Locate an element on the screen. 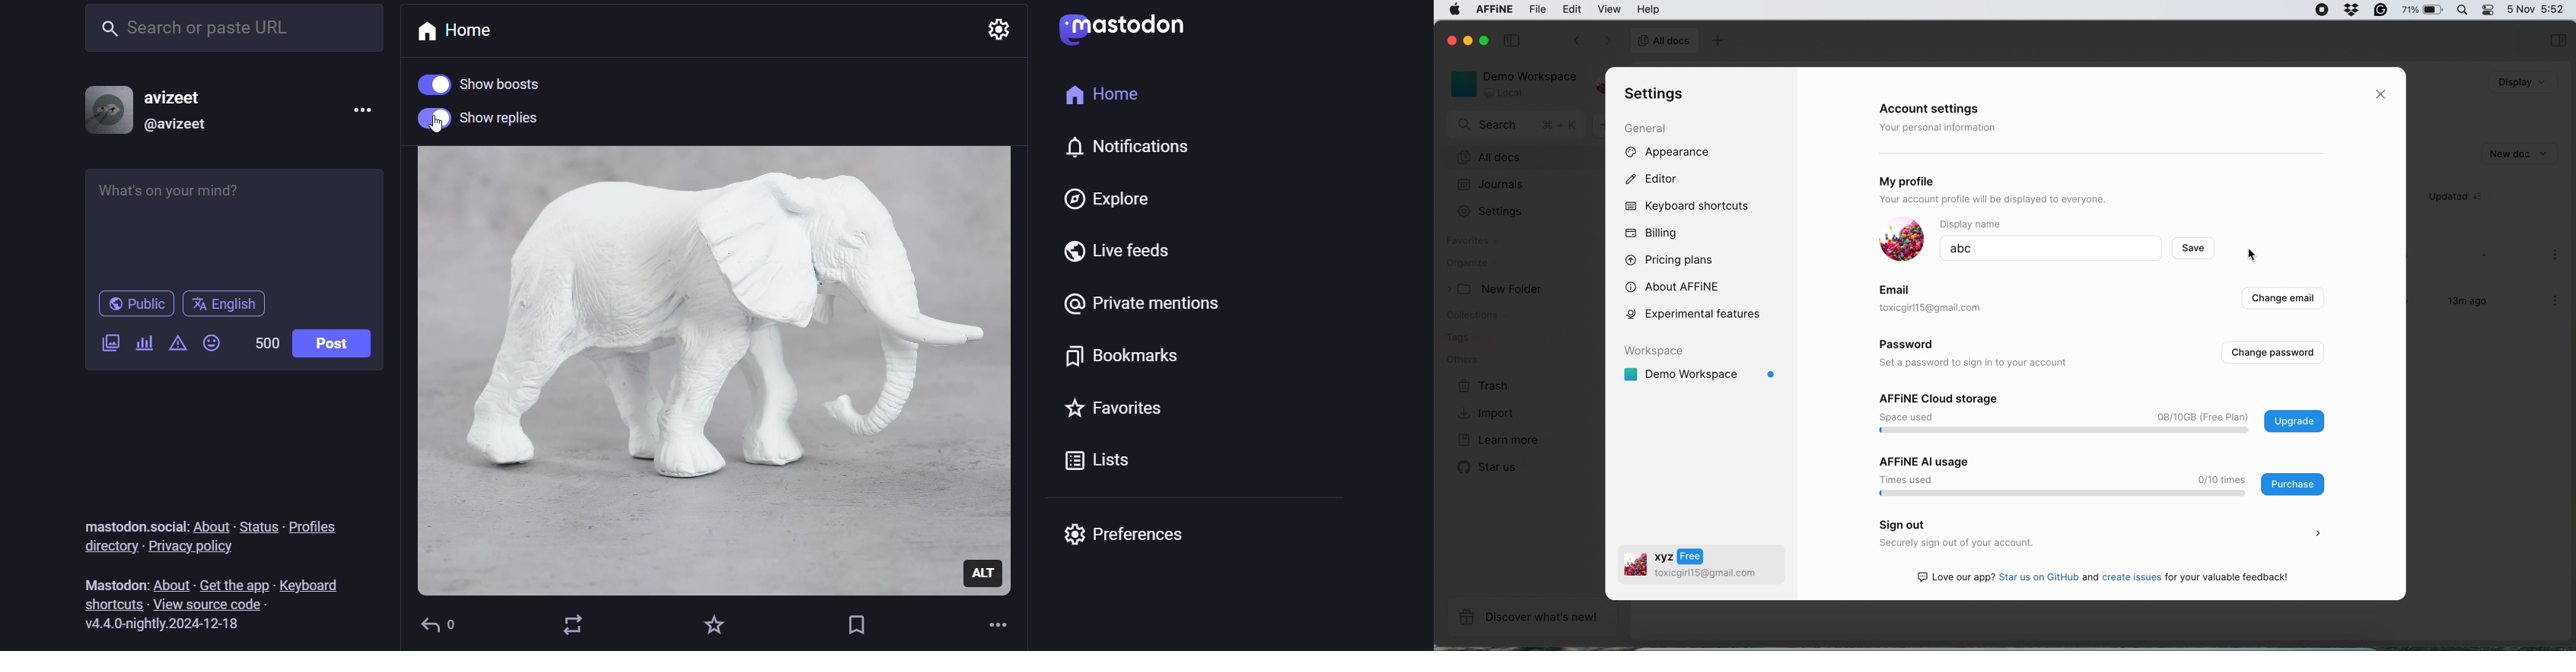  home is located at coordinates (468, 30).